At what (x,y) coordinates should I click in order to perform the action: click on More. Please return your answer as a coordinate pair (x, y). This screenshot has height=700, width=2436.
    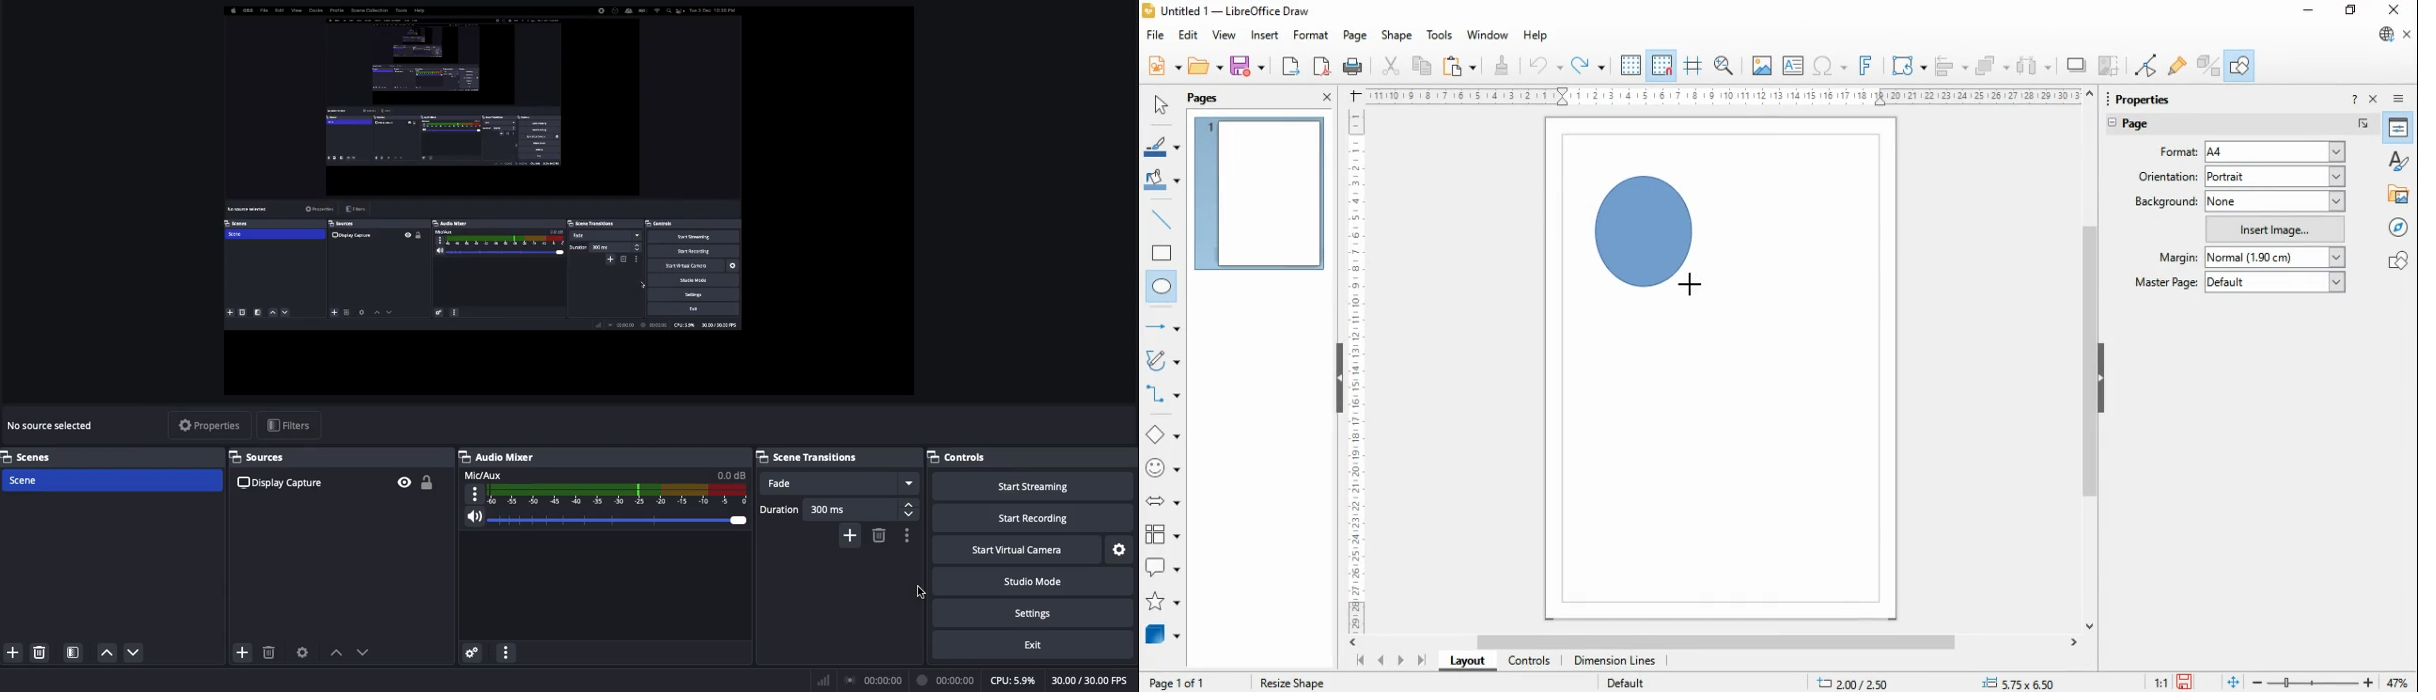
    Looking at the image, I should click on (908, 534).